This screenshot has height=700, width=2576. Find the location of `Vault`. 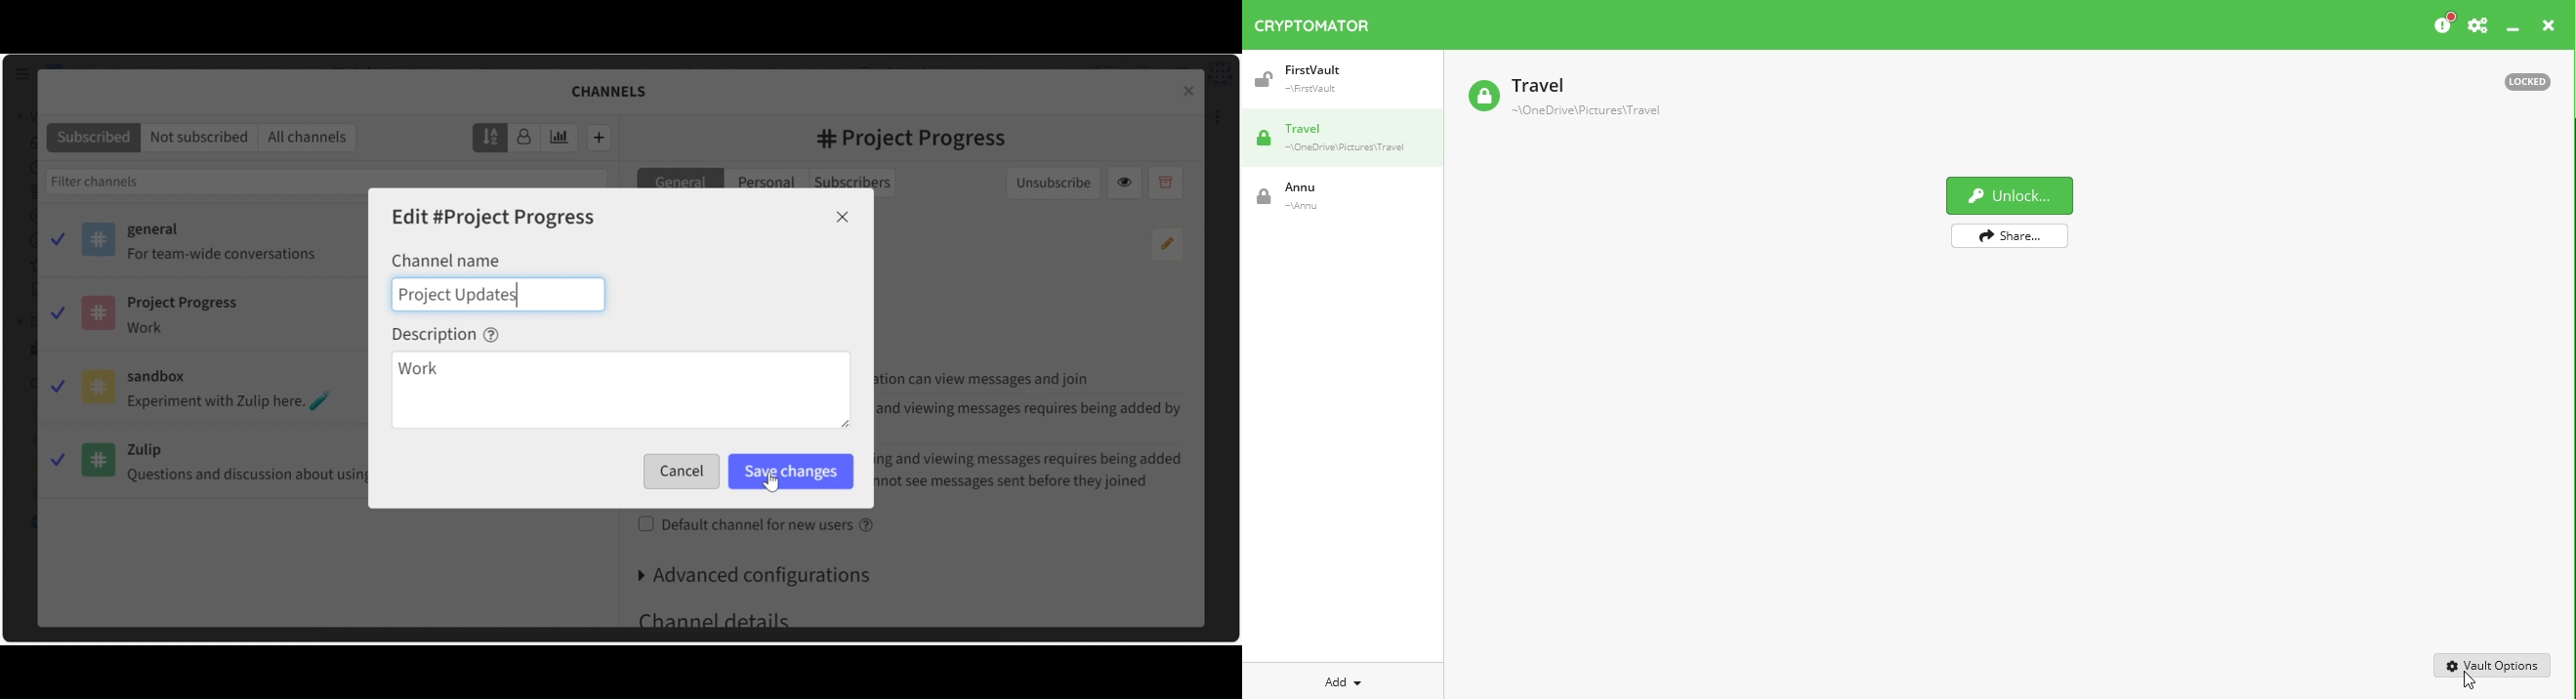

Vault is located at coordinates (1325, 196).